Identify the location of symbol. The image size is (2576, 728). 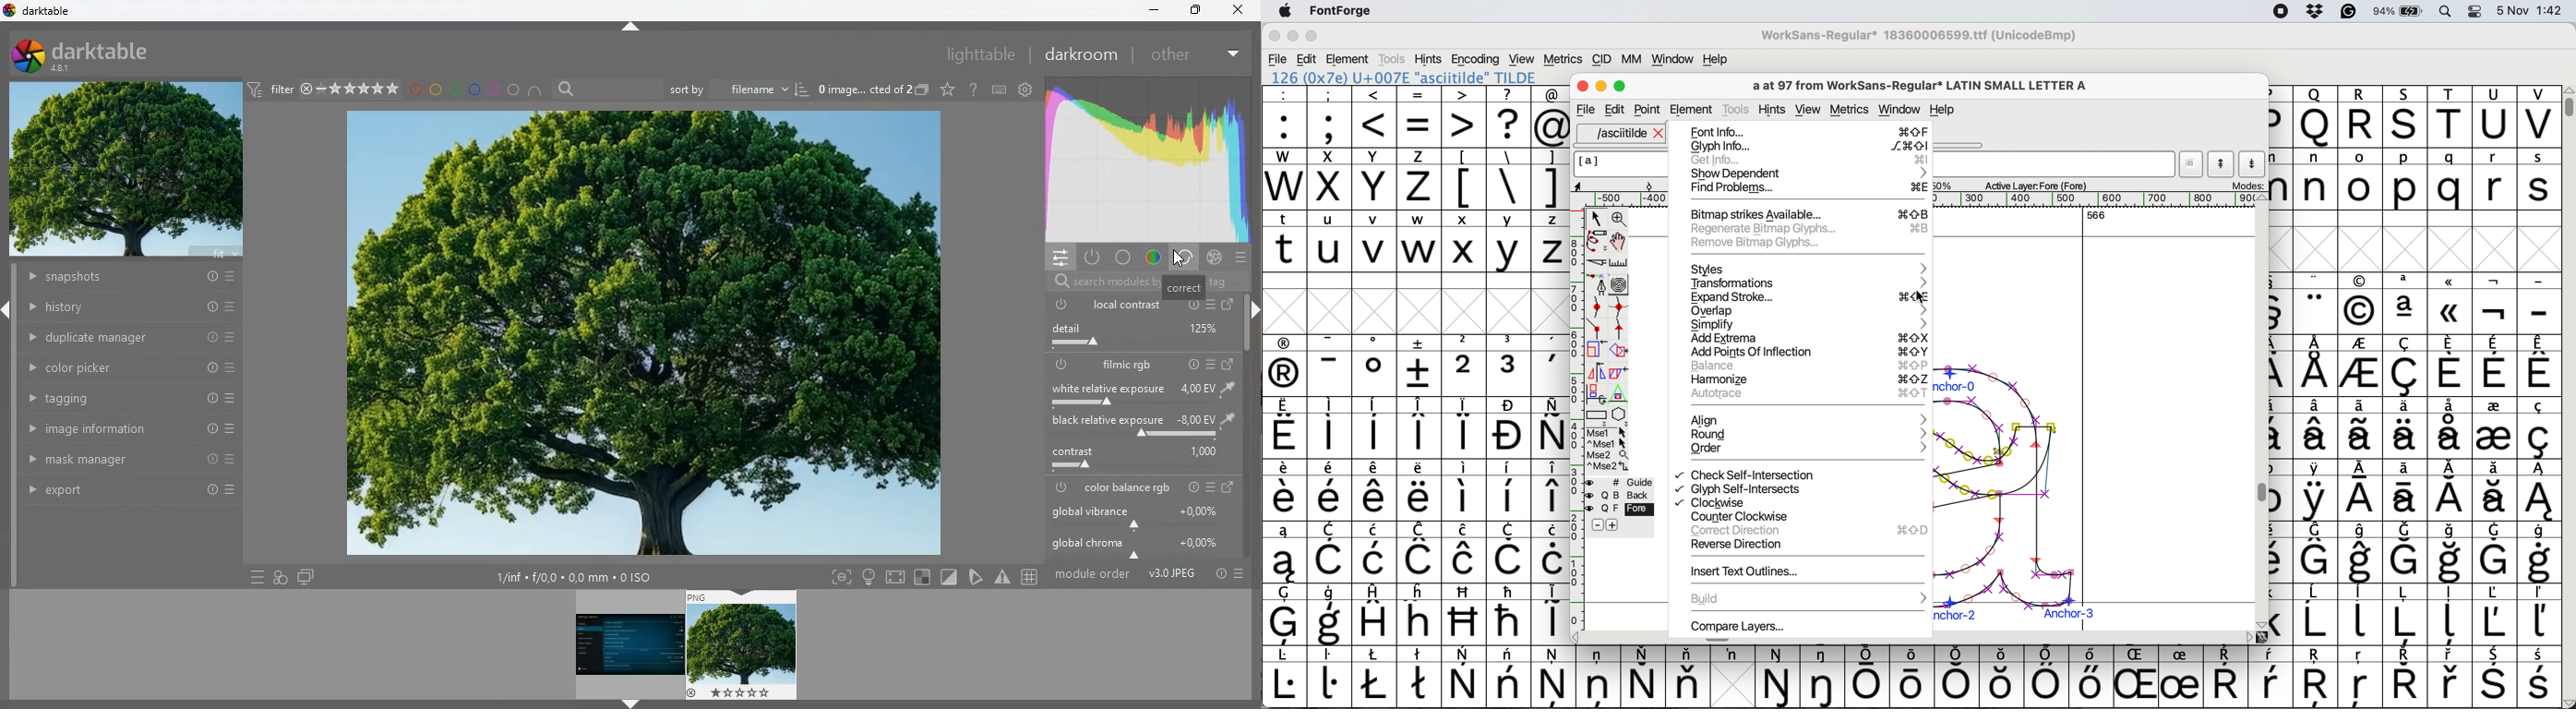
(2494, 490).